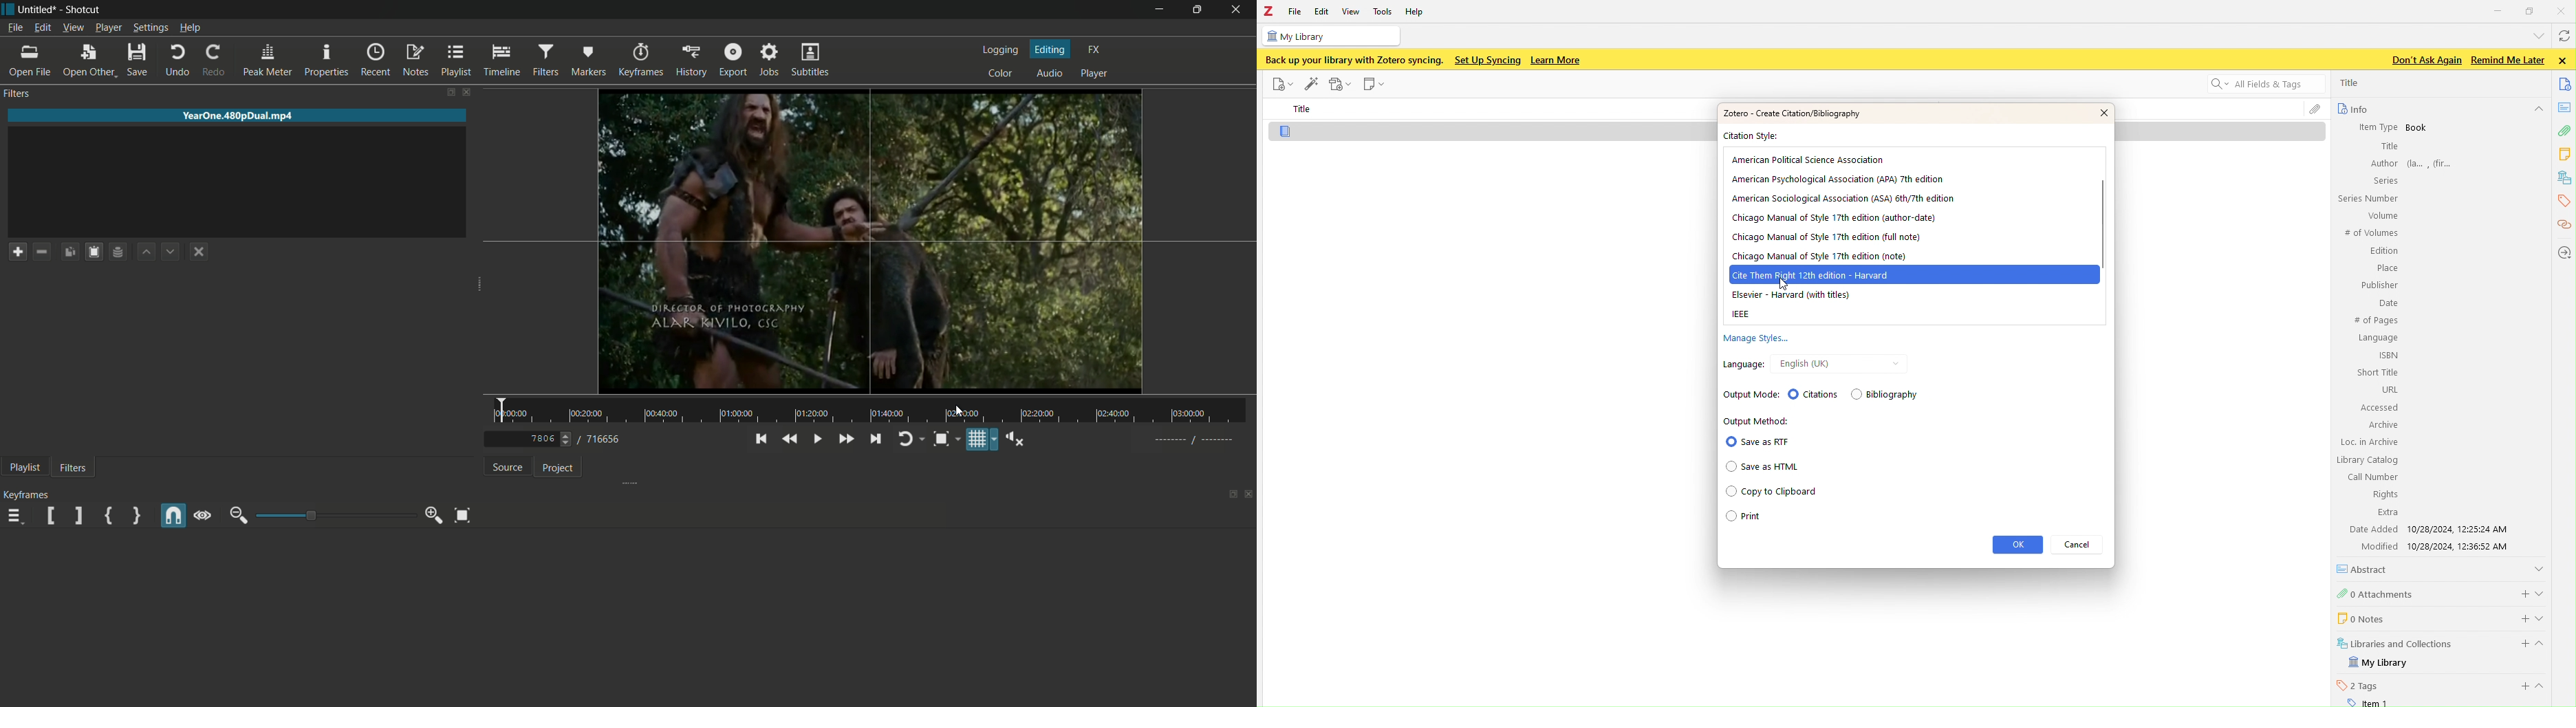  Describe the element at coordinates (119, 251) in the screenshot. I see `save filter set` at that location.